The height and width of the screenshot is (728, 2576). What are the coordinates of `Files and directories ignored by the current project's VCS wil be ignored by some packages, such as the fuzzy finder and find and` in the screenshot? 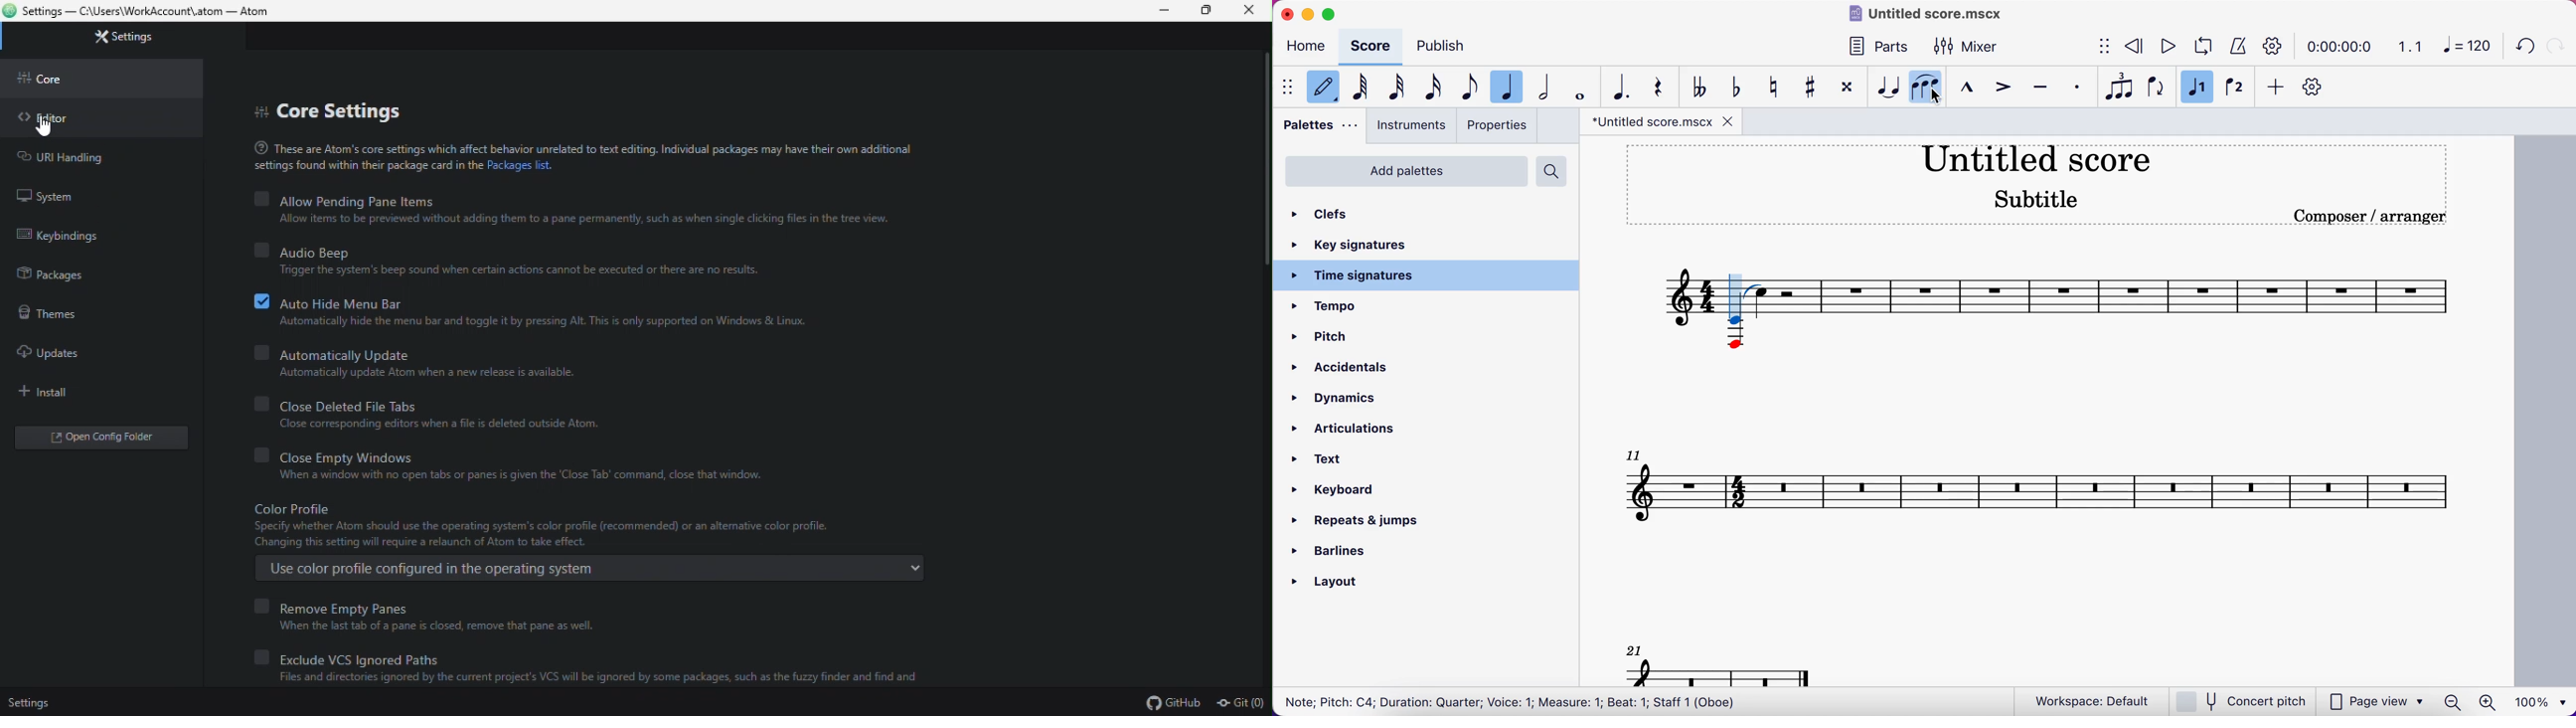 It's located at (582, 676).